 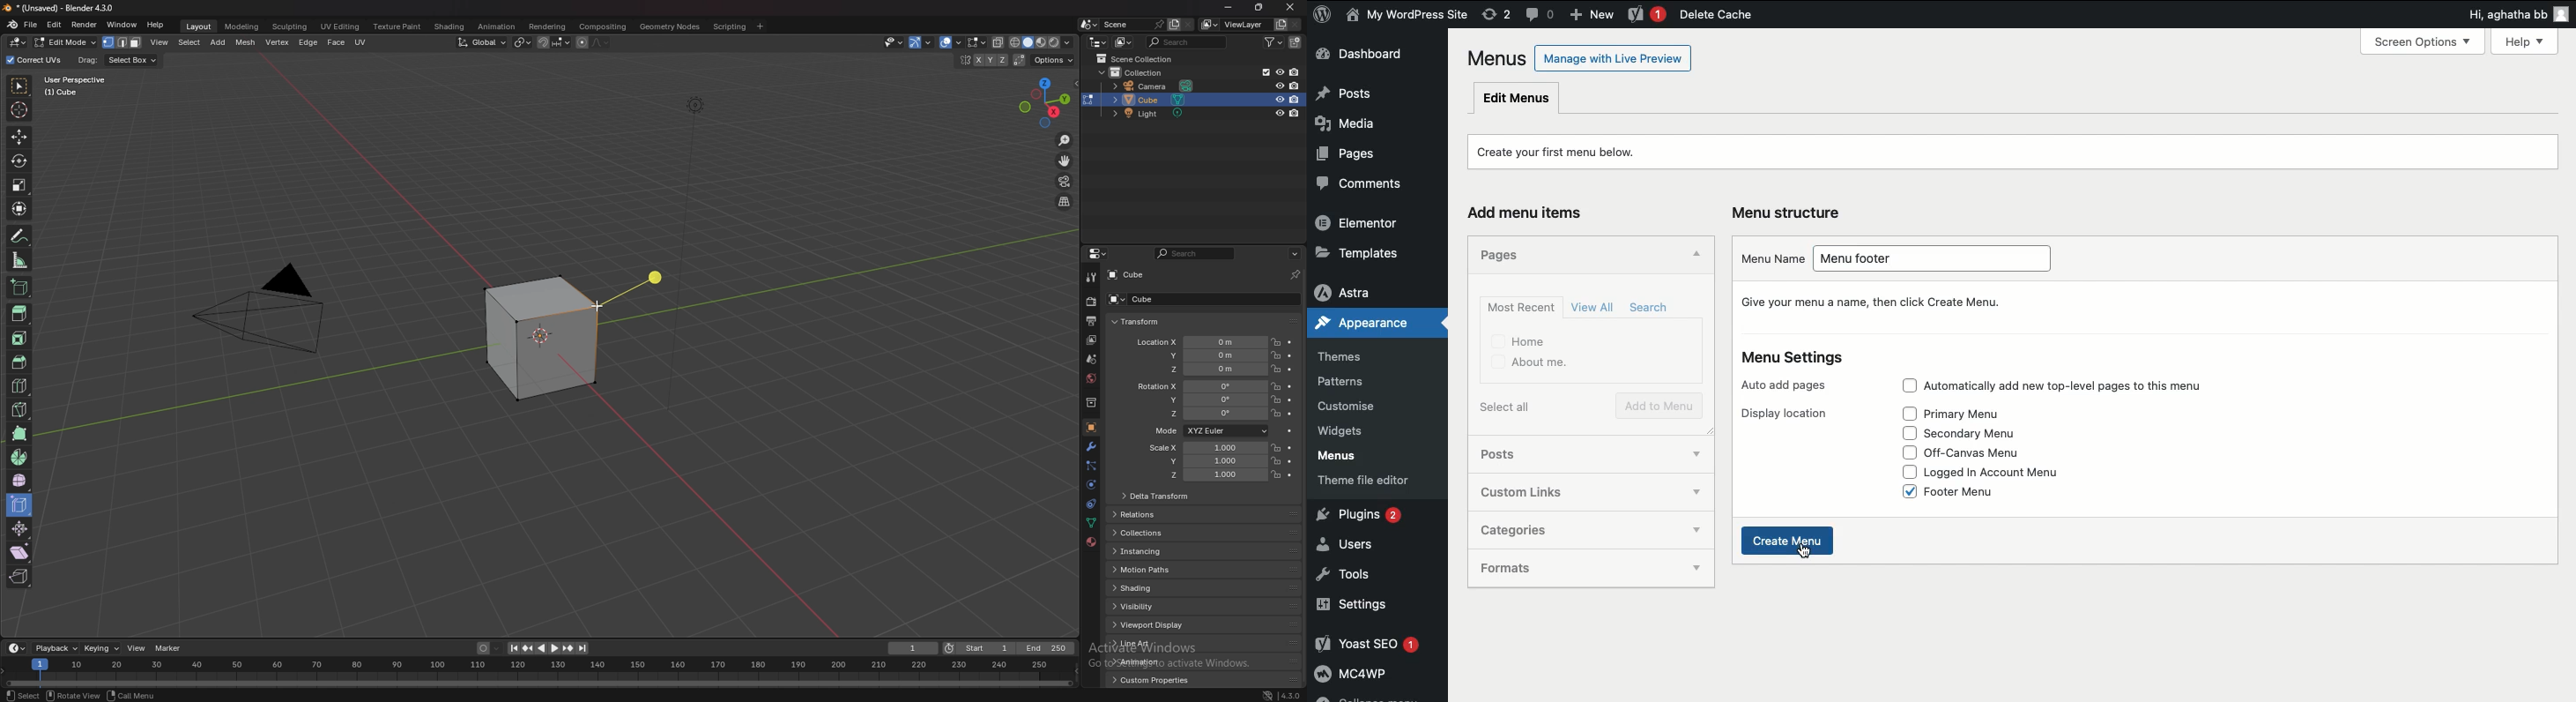 What do you see at coordinates (603, 27) in the screenshot?
I see `compositing` at bounding box center [603, 27].